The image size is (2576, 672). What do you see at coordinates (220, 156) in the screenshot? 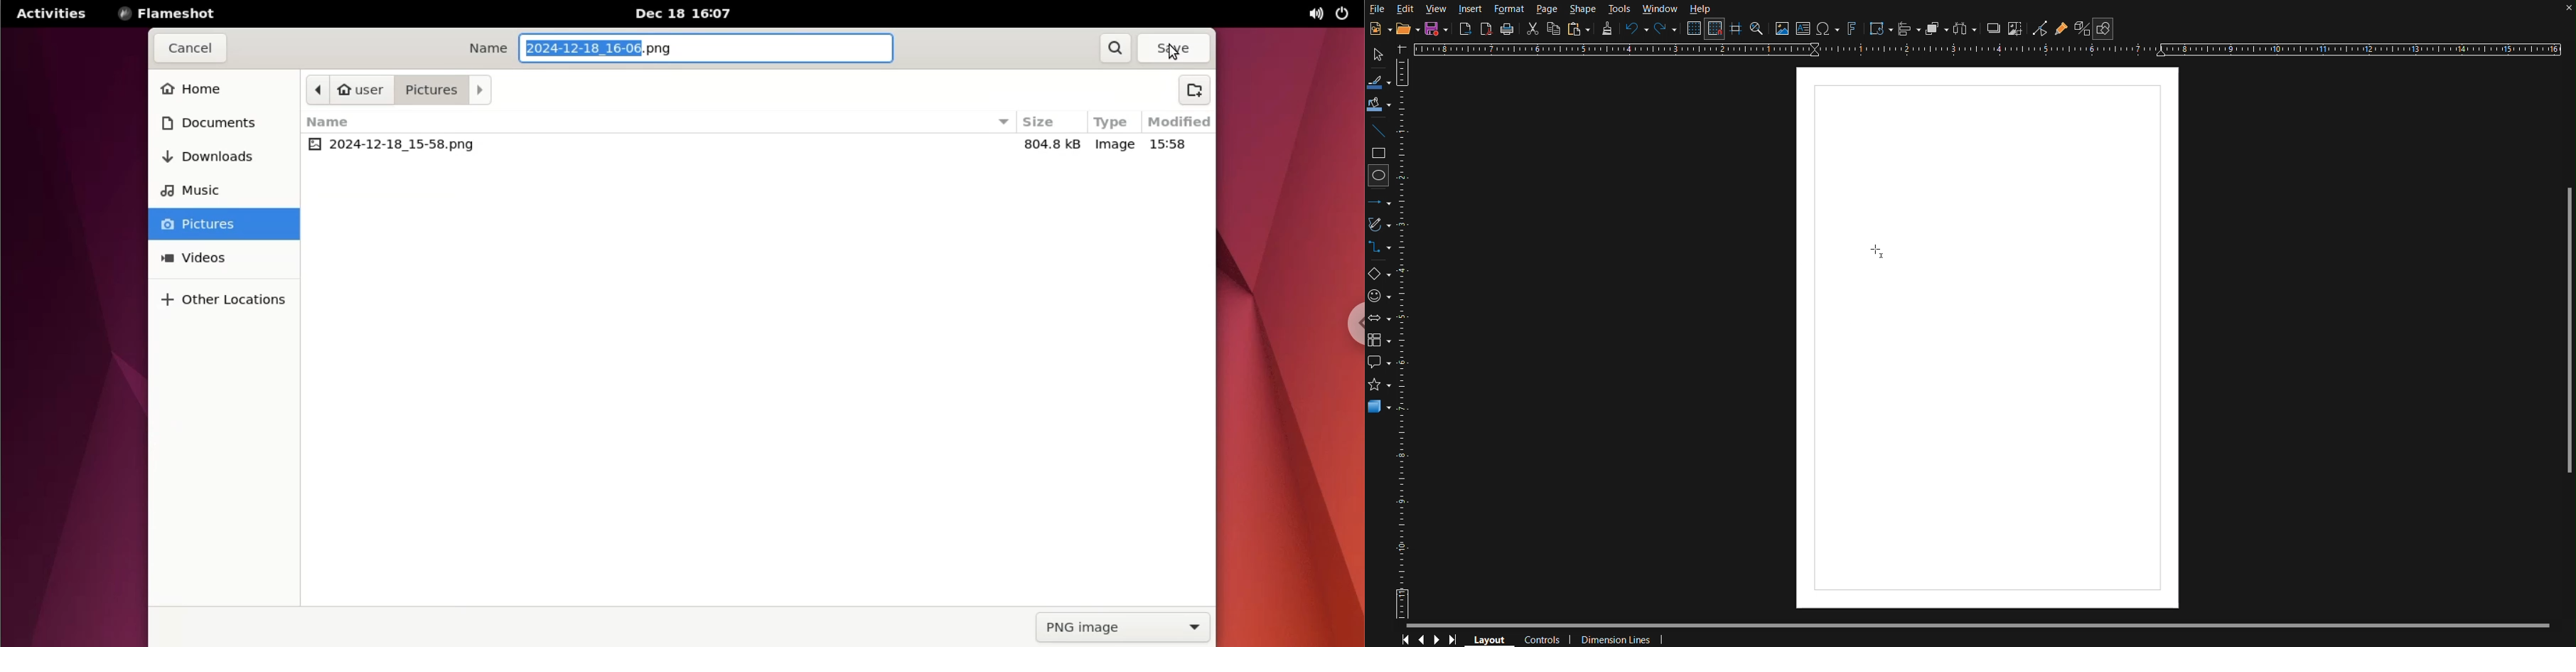
I see `download` at bounding box center [220, 156].